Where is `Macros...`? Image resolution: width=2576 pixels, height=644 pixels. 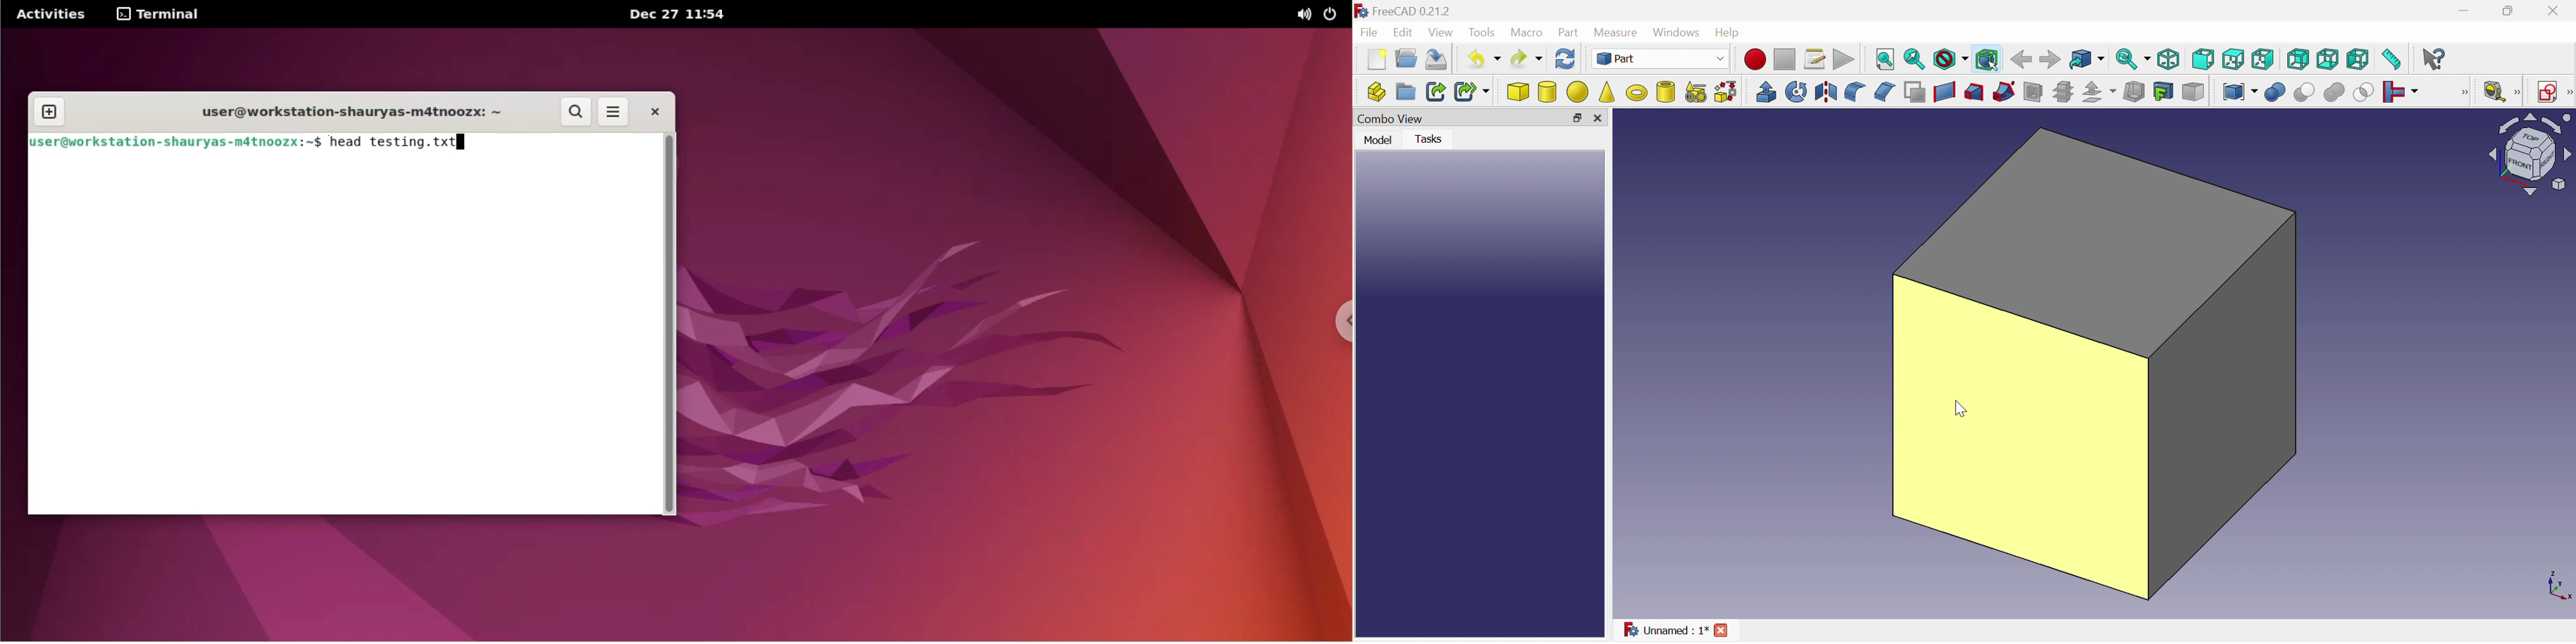
Macros... is located at coordinates (1815, 61).